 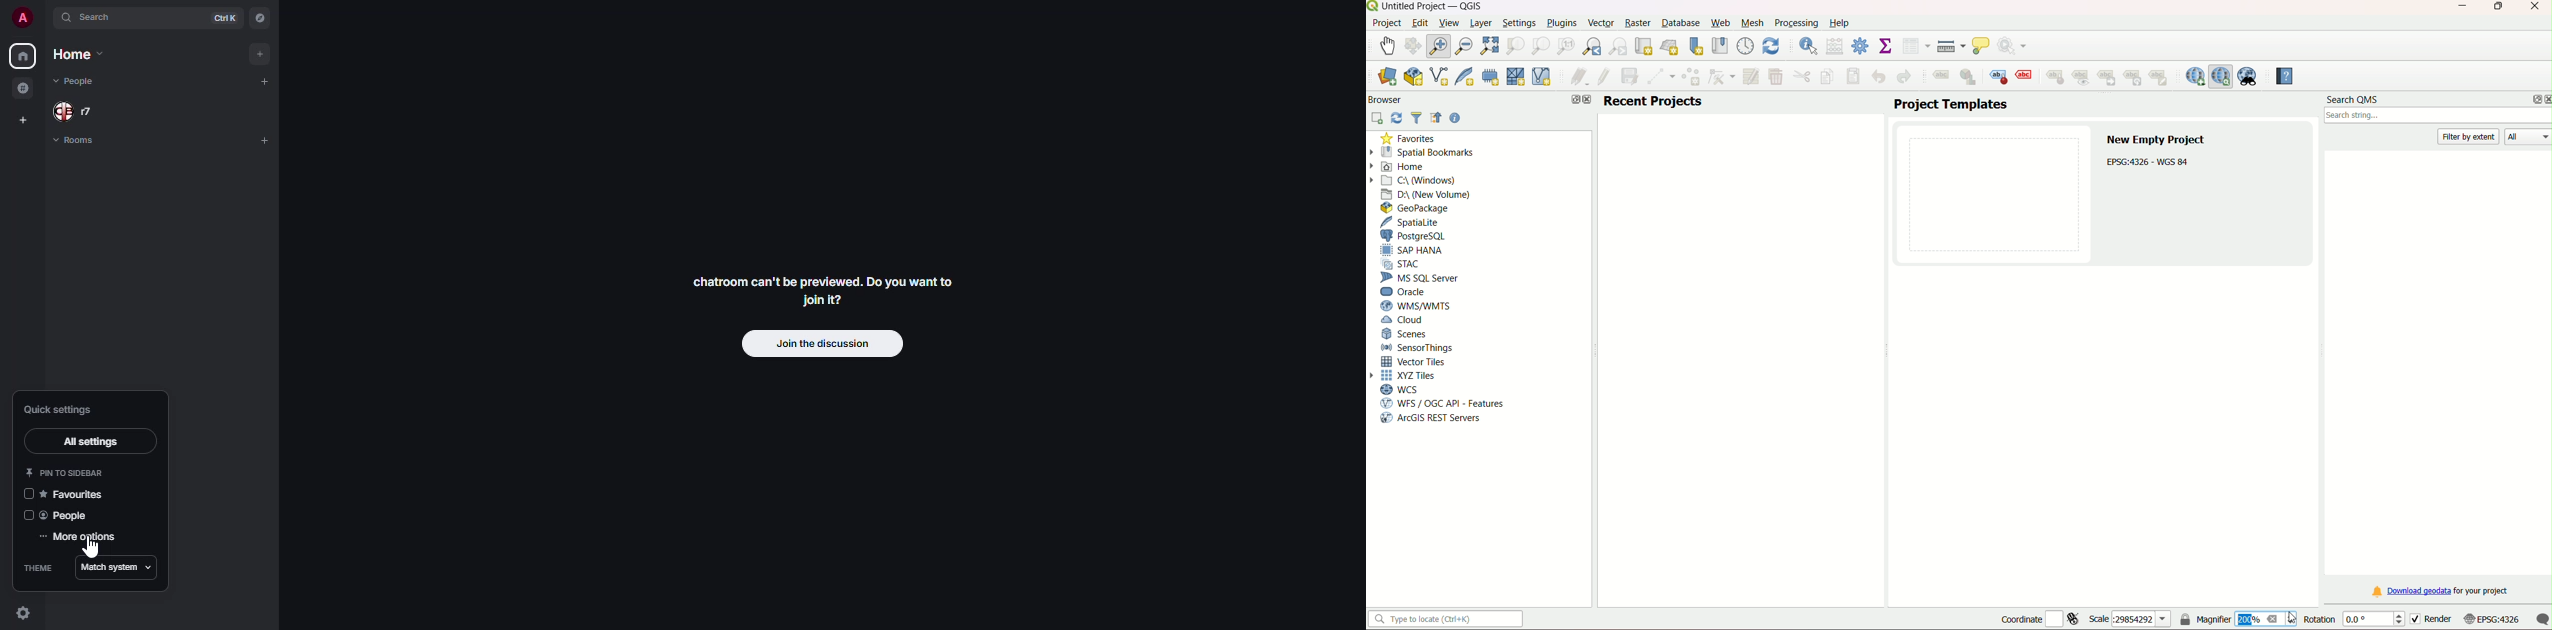 What do you see at coordinates (1463, 77) in the screenshot?
I see `new spatialite layer` at bounding box center [1463, 77].